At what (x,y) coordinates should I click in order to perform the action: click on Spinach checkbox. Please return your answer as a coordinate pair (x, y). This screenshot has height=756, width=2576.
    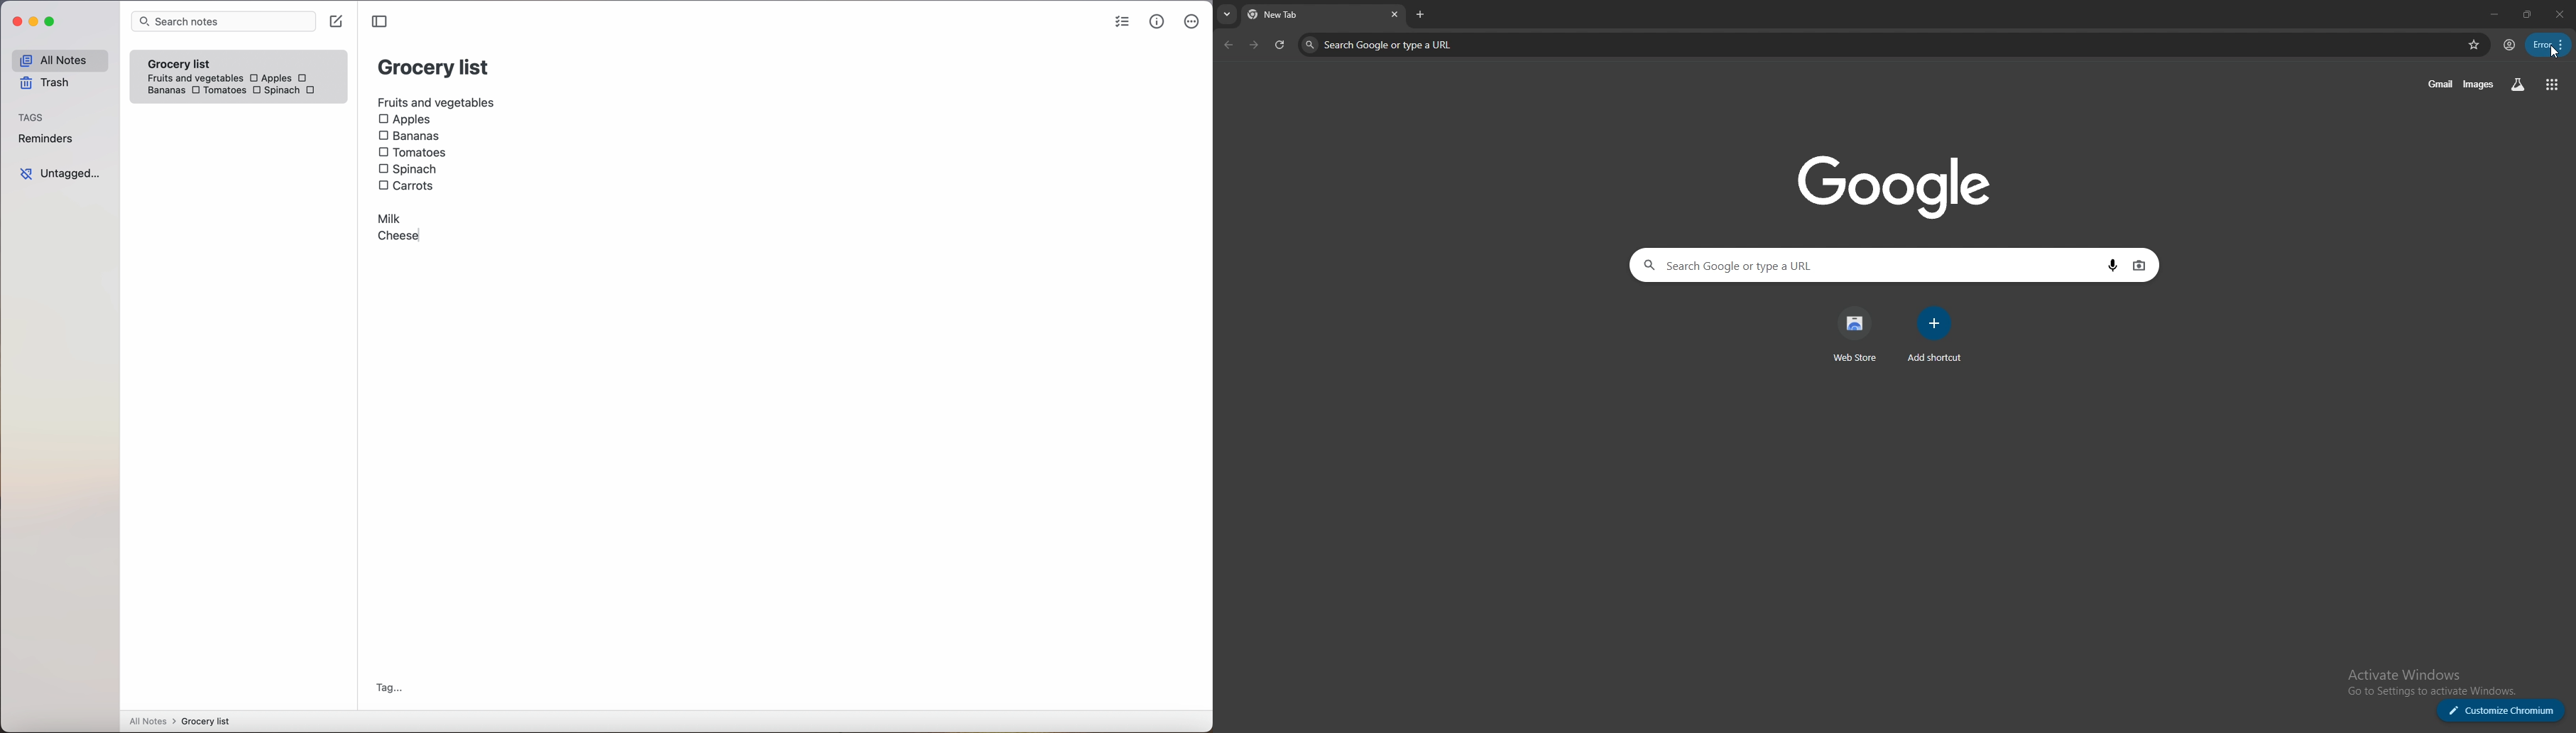
    Looking at the image, I should click on (409, 169).